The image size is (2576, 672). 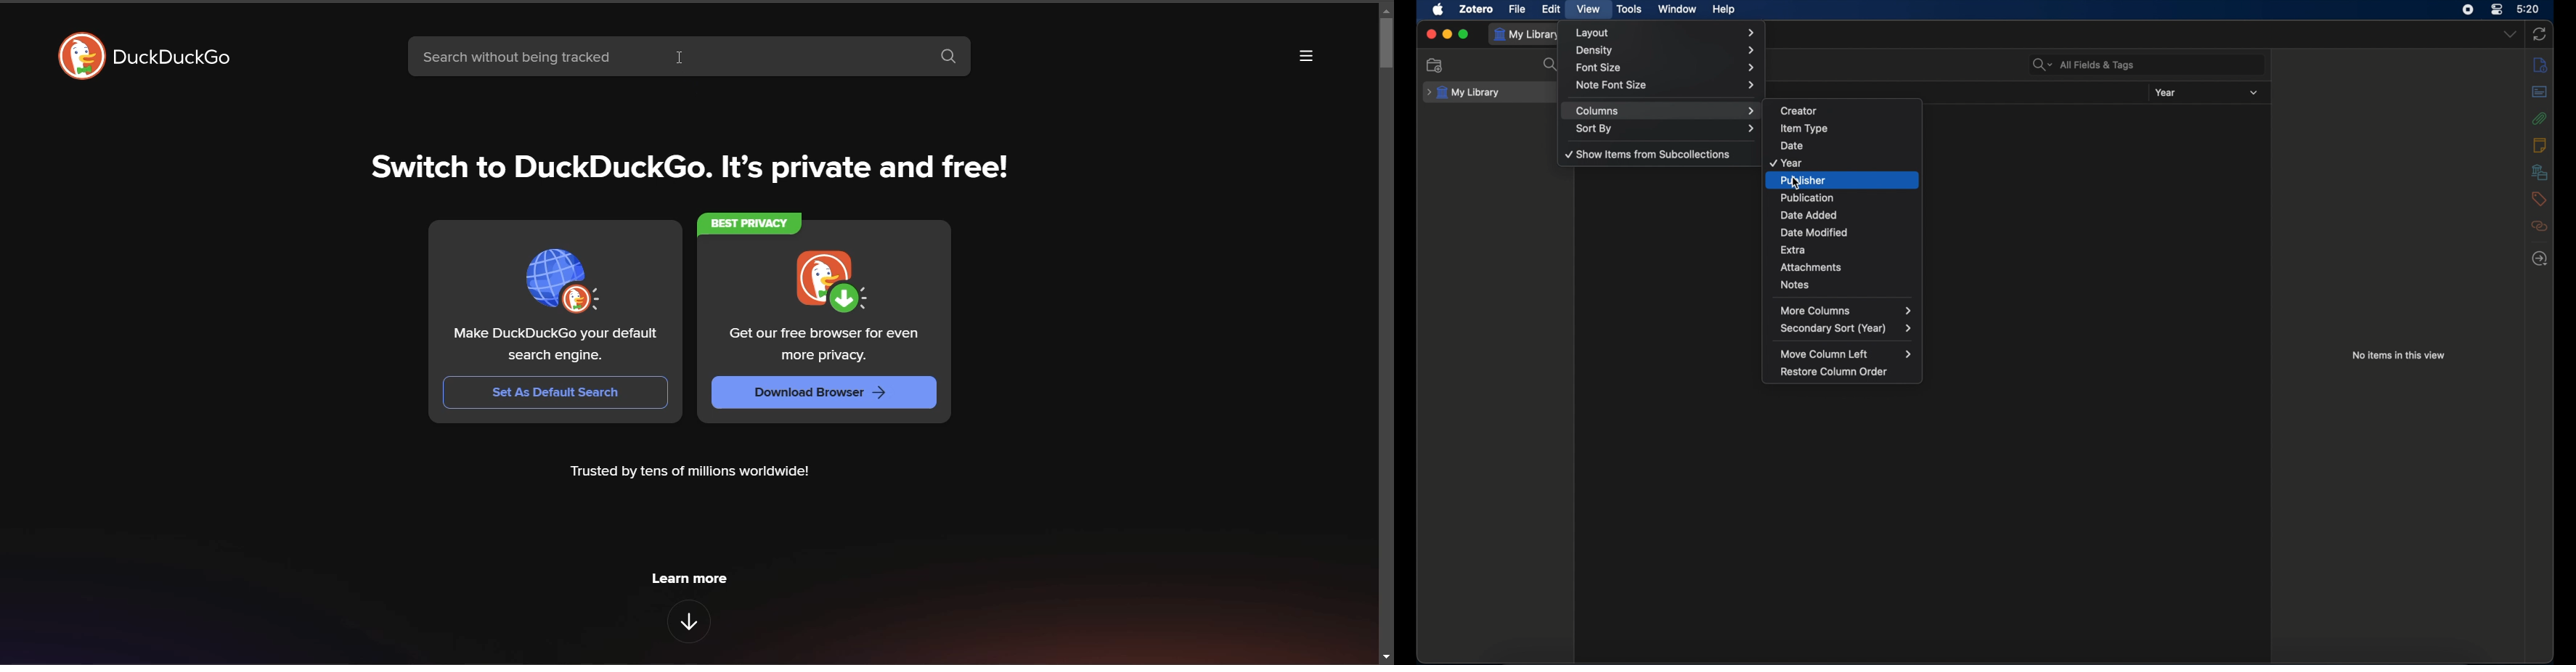 What do you see at coordinates (2541, 65) in the screenshot?
I see `info` at bounding box center [2541, 65].